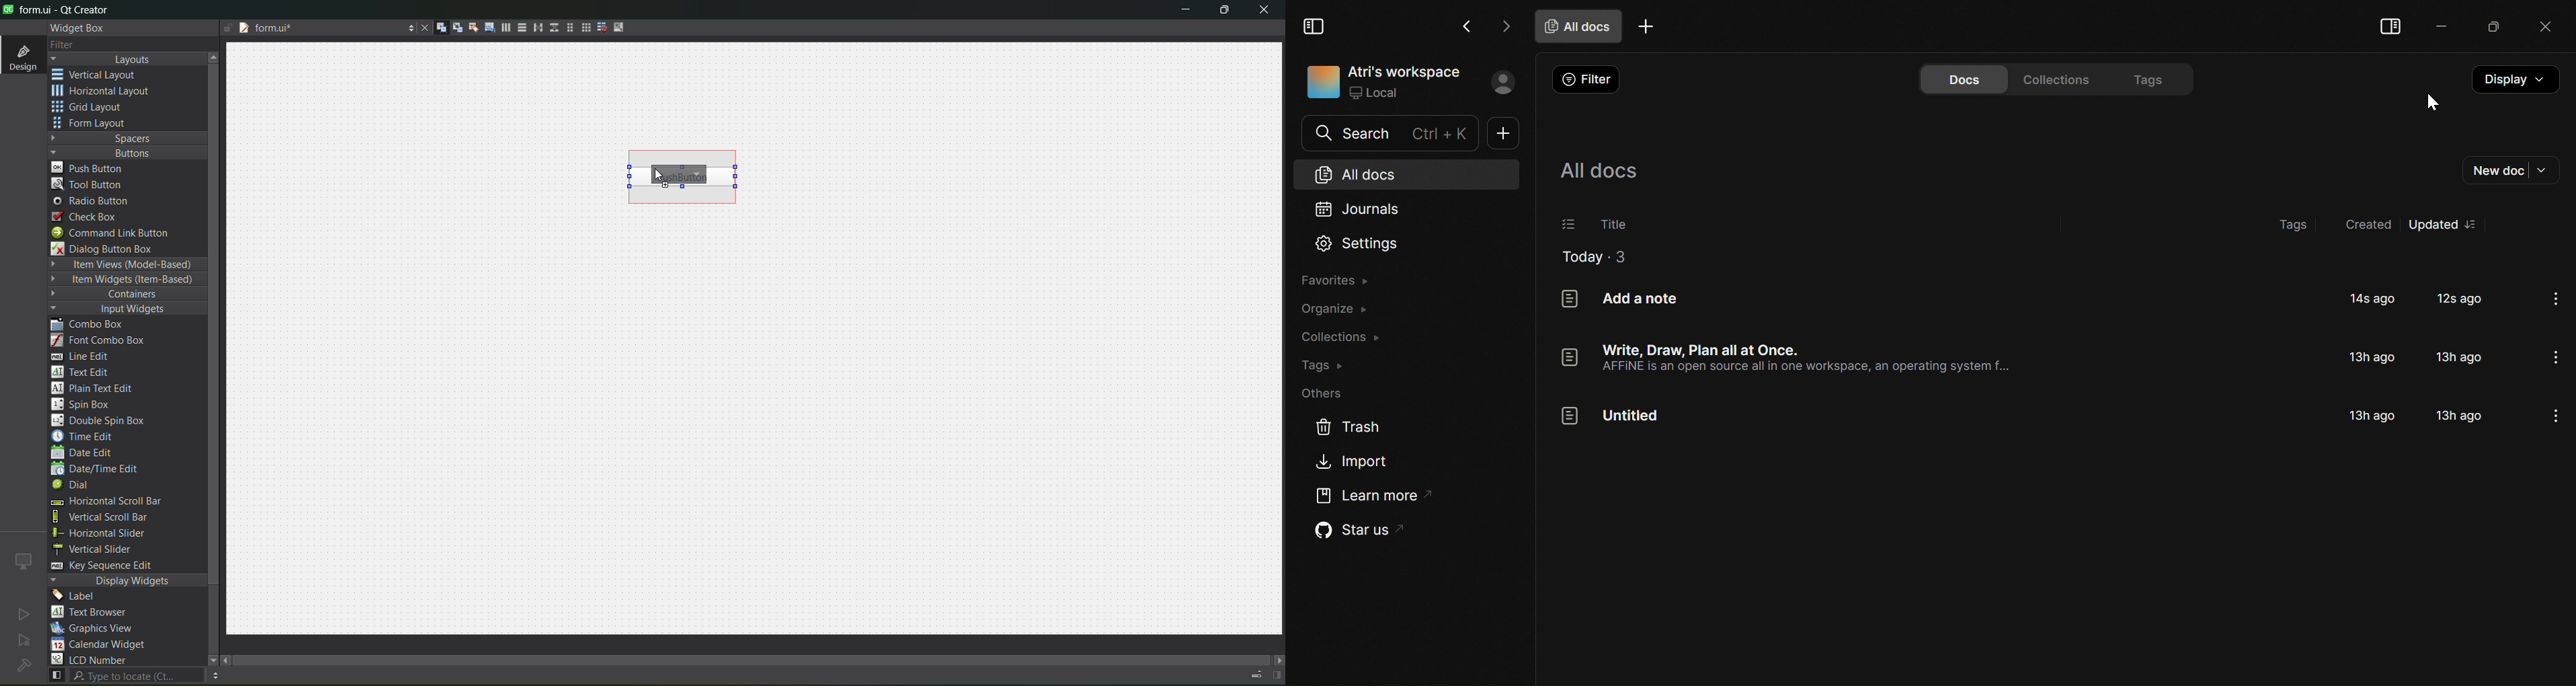 The height and width of the screenshot is (700, 2576). What do you see at coordinates (1579, 26) in the screenshot?
I see `All docs` at bounding box center [1579, 26].